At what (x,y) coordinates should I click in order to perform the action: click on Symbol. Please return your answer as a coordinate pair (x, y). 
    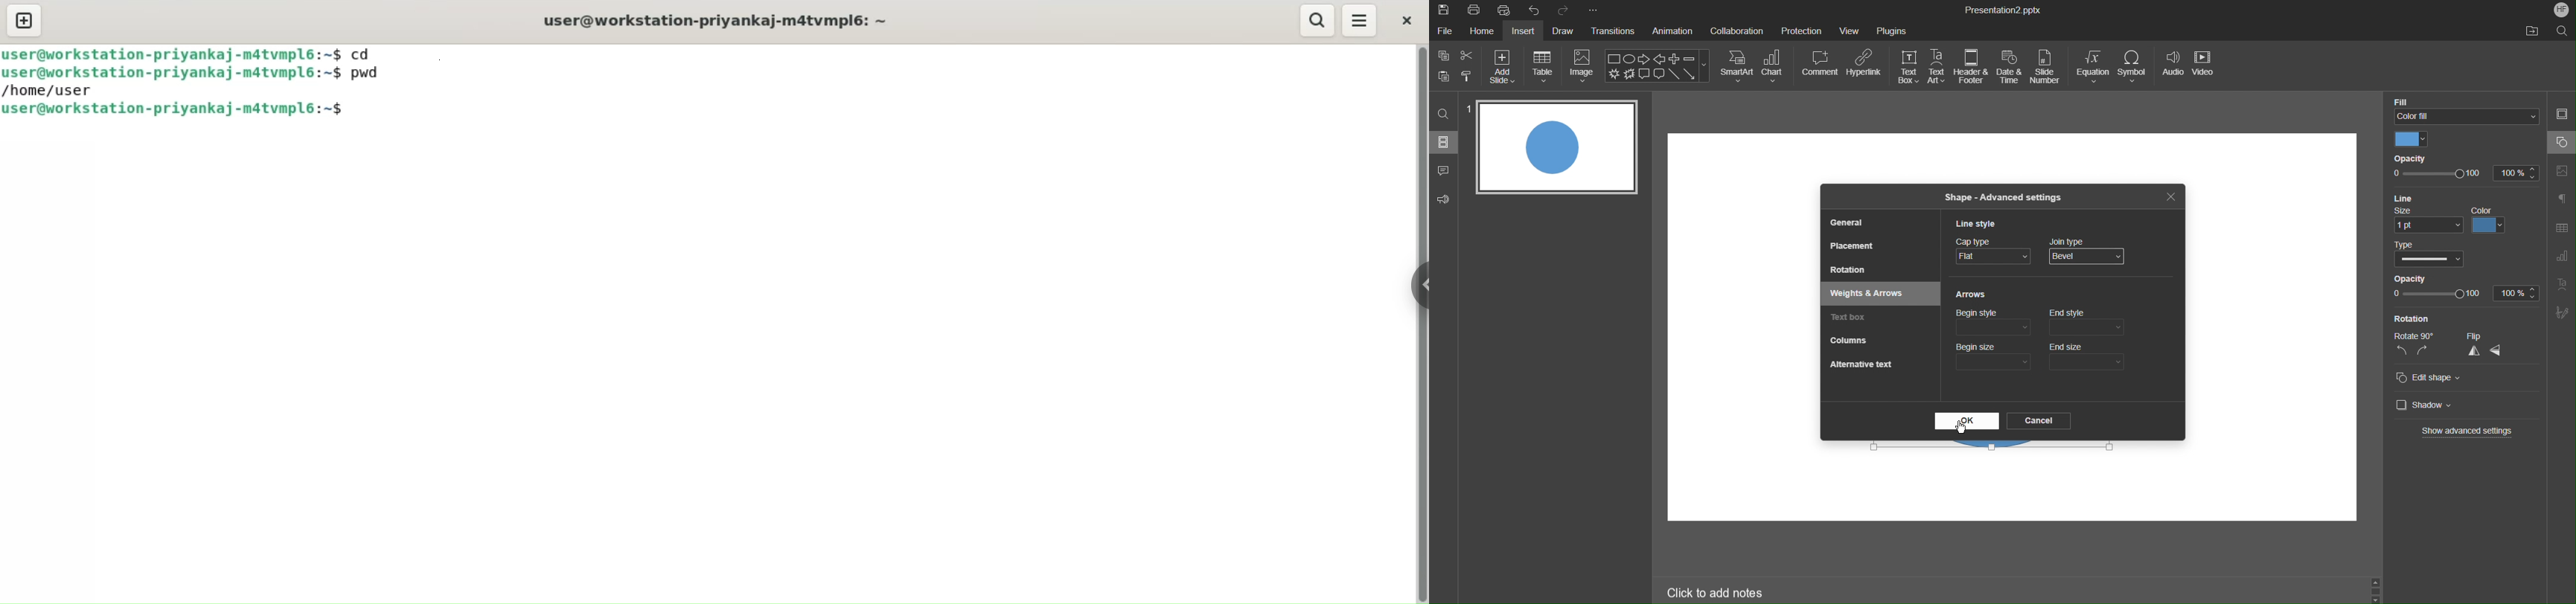
    Looking at the image, I should click on (2135, 67).